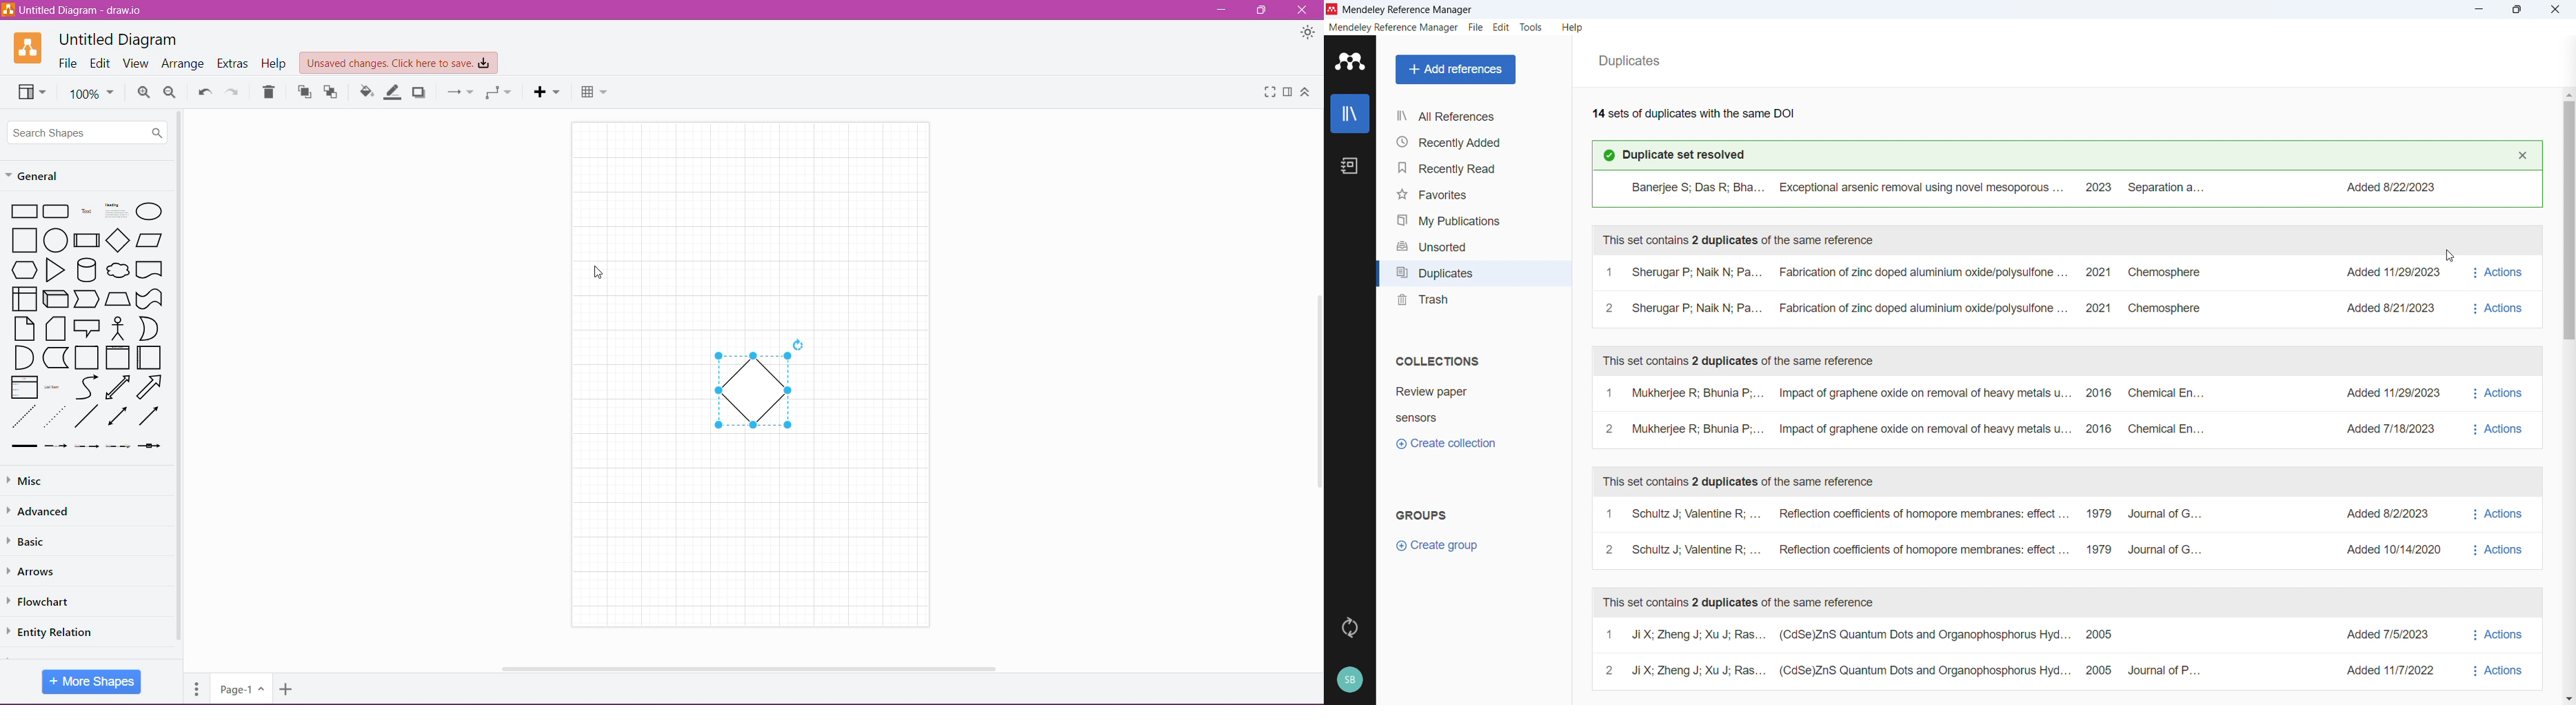  I want to click on Notebook , so click(1350, 166).